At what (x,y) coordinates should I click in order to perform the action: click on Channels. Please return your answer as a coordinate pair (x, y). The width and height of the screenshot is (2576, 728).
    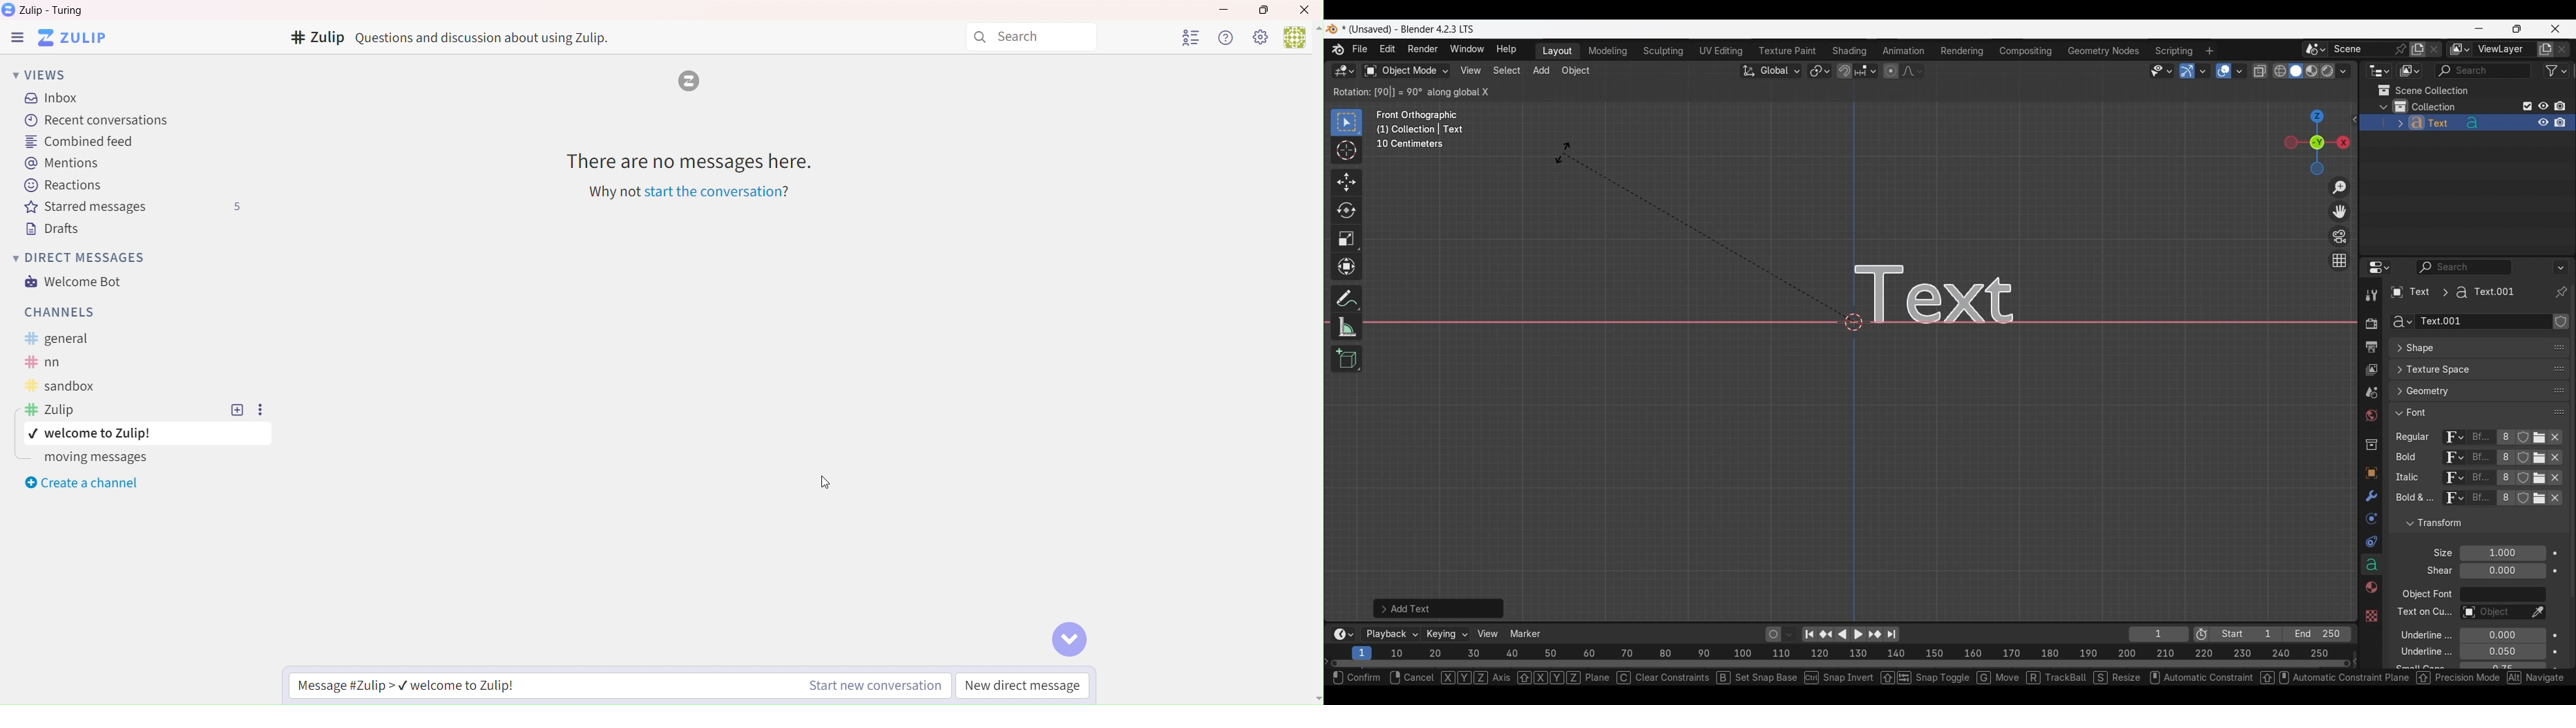
    Looking at the image, I should click on (55, 312).